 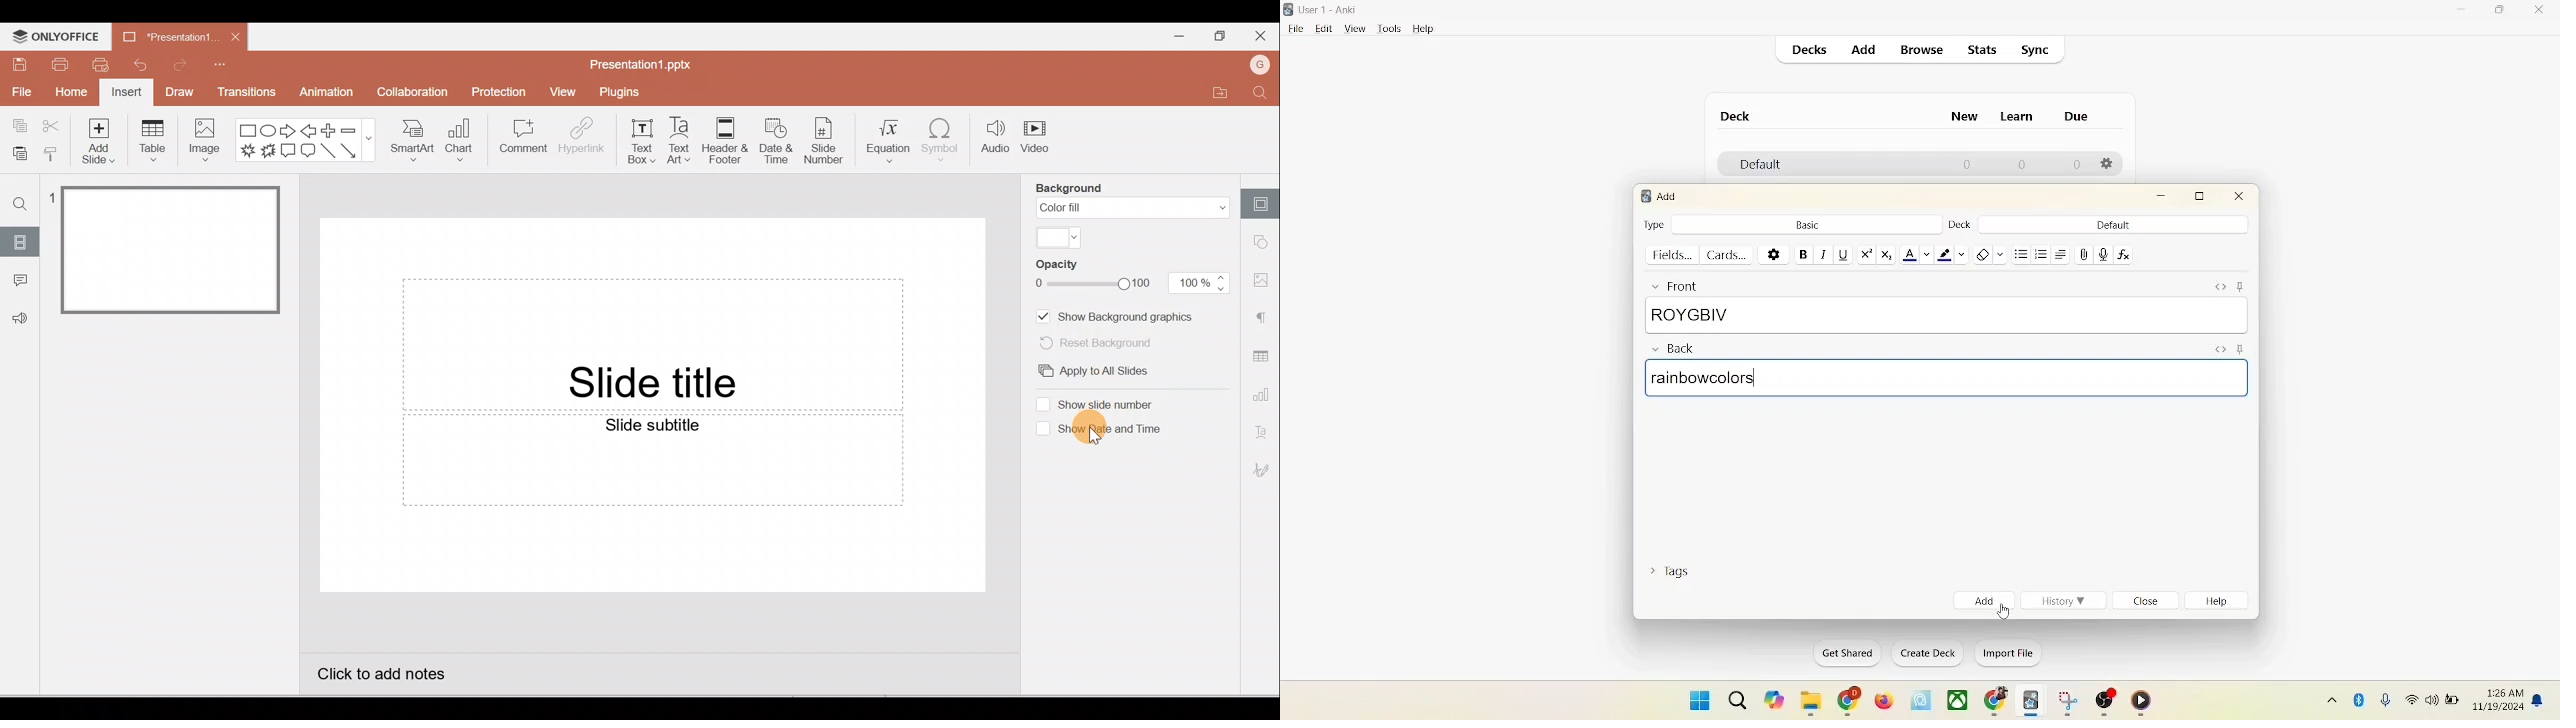 I want to click on speaker, so click(x=2431, y=699).